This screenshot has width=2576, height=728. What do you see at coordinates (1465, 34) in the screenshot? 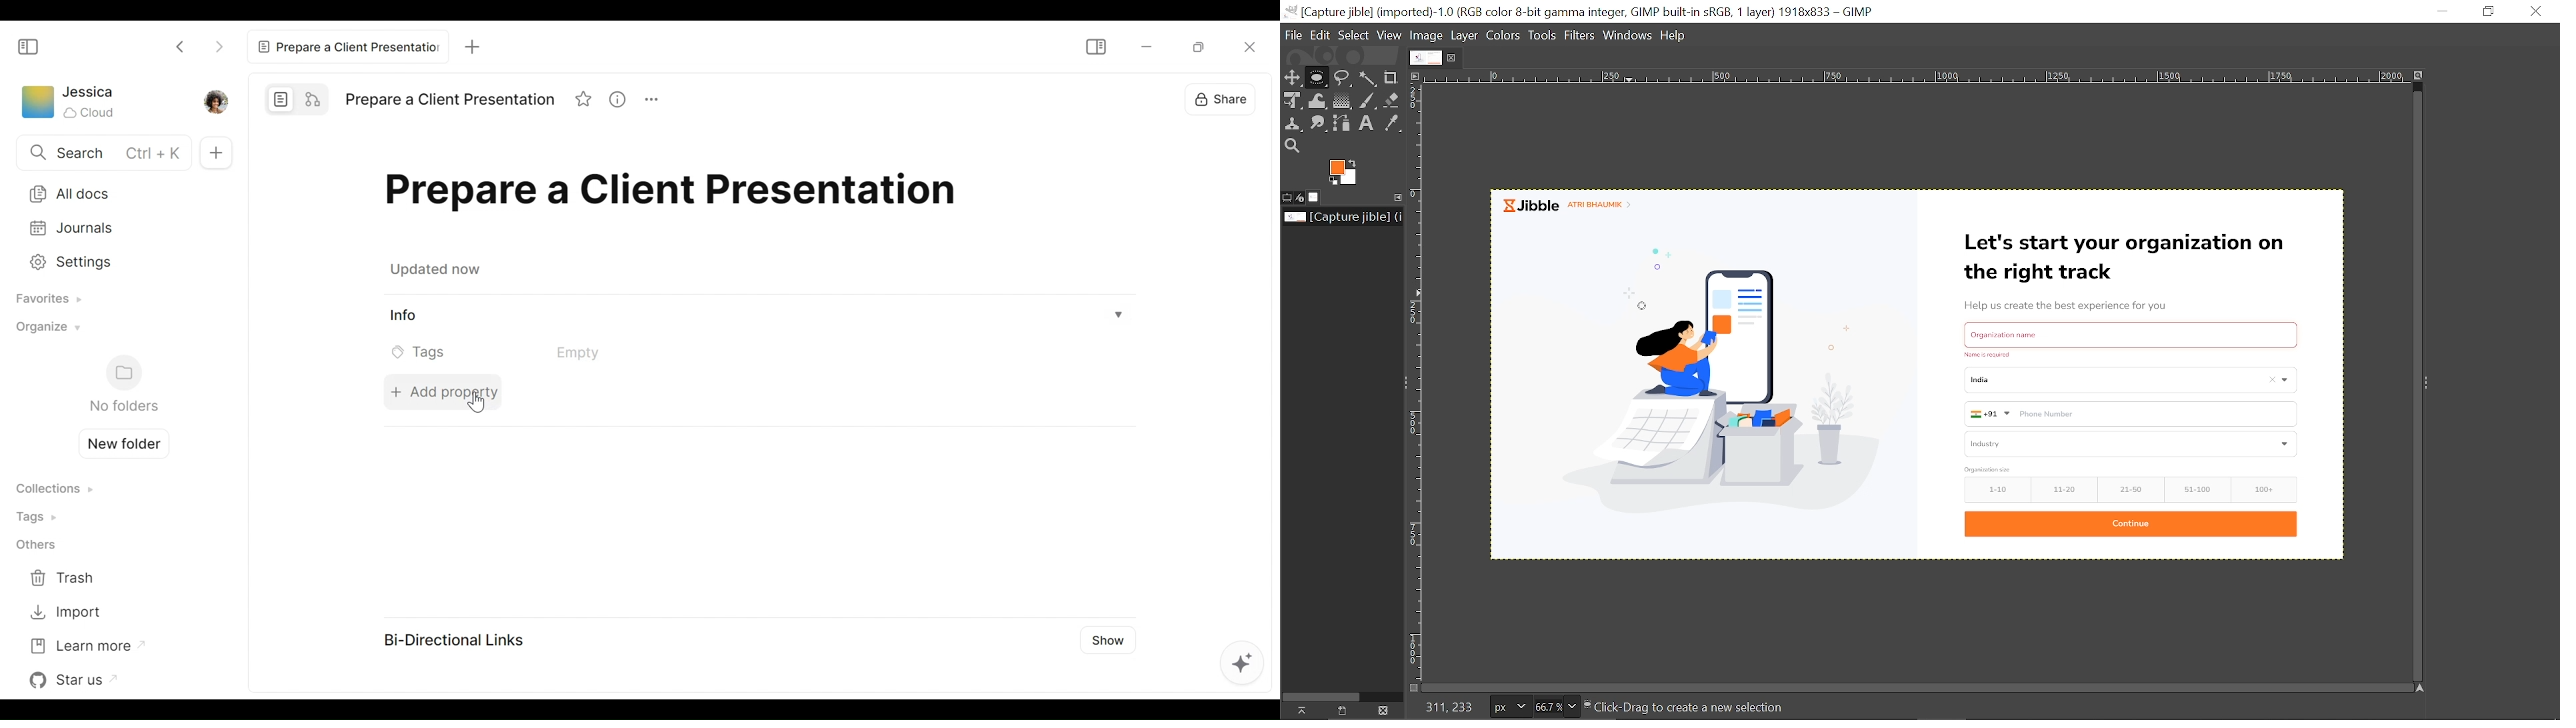
I see `layer` at bounding box center [1465, 34].